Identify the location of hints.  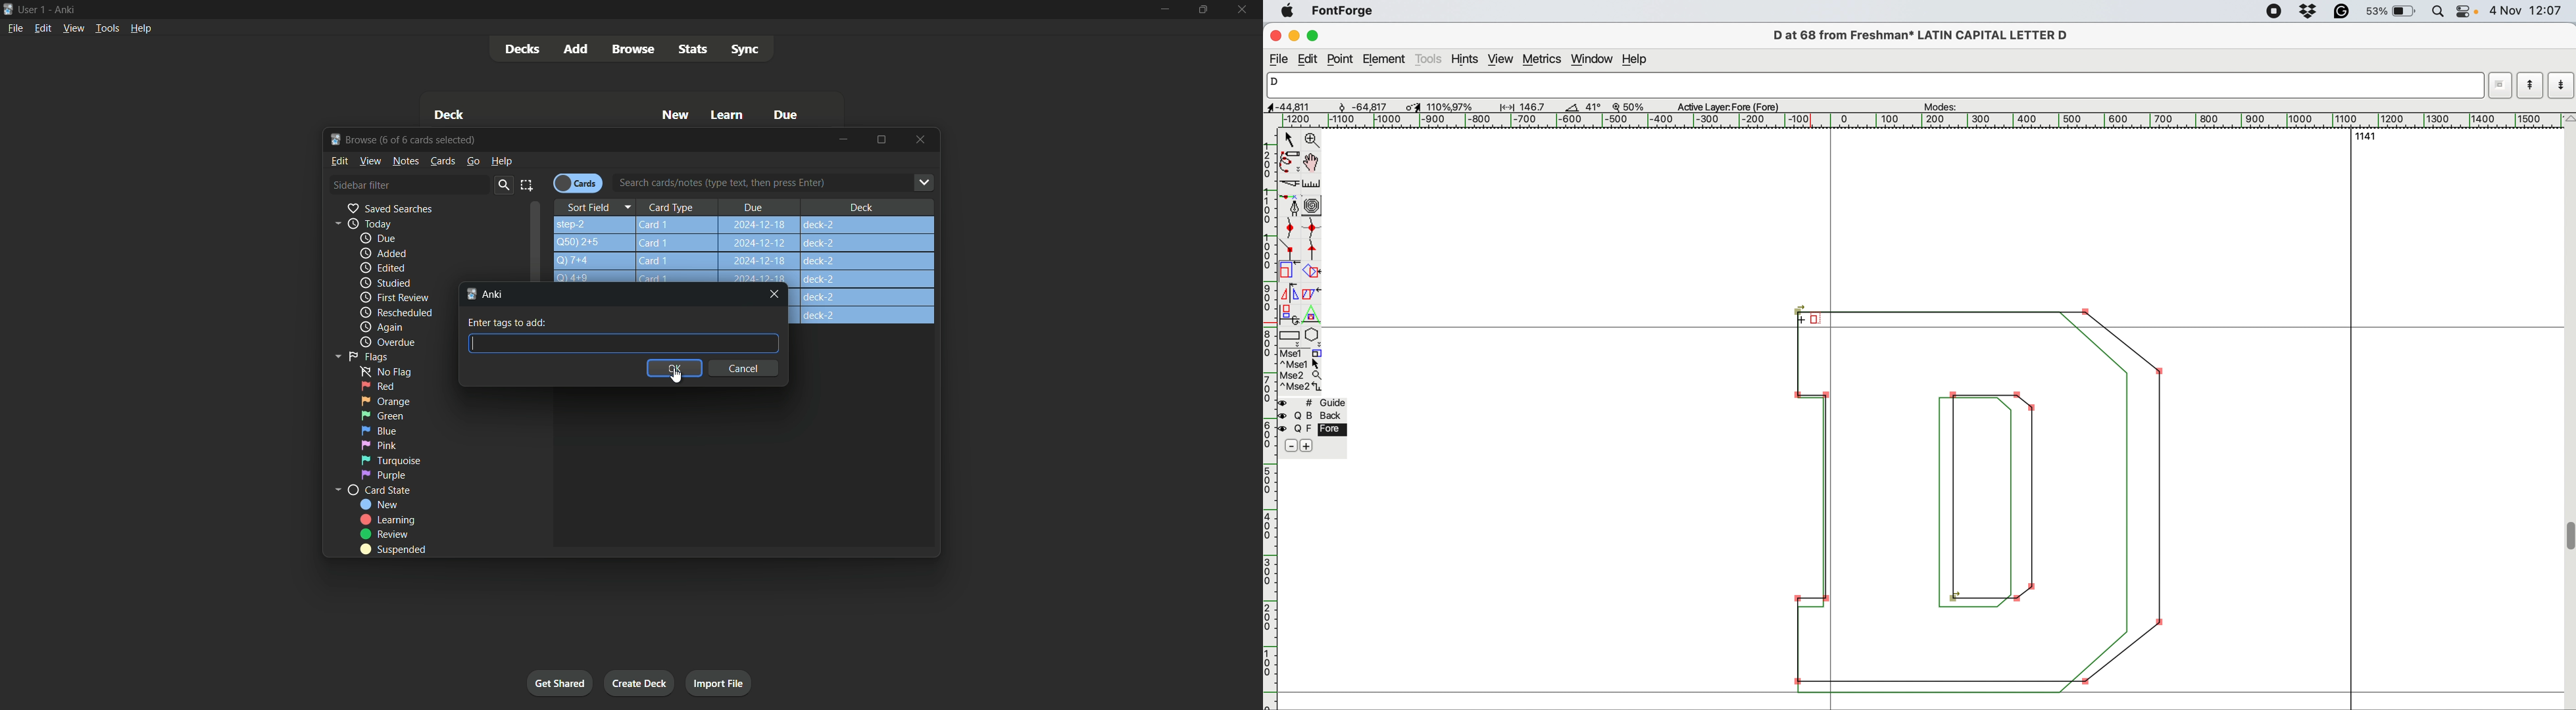
(1467, 60).